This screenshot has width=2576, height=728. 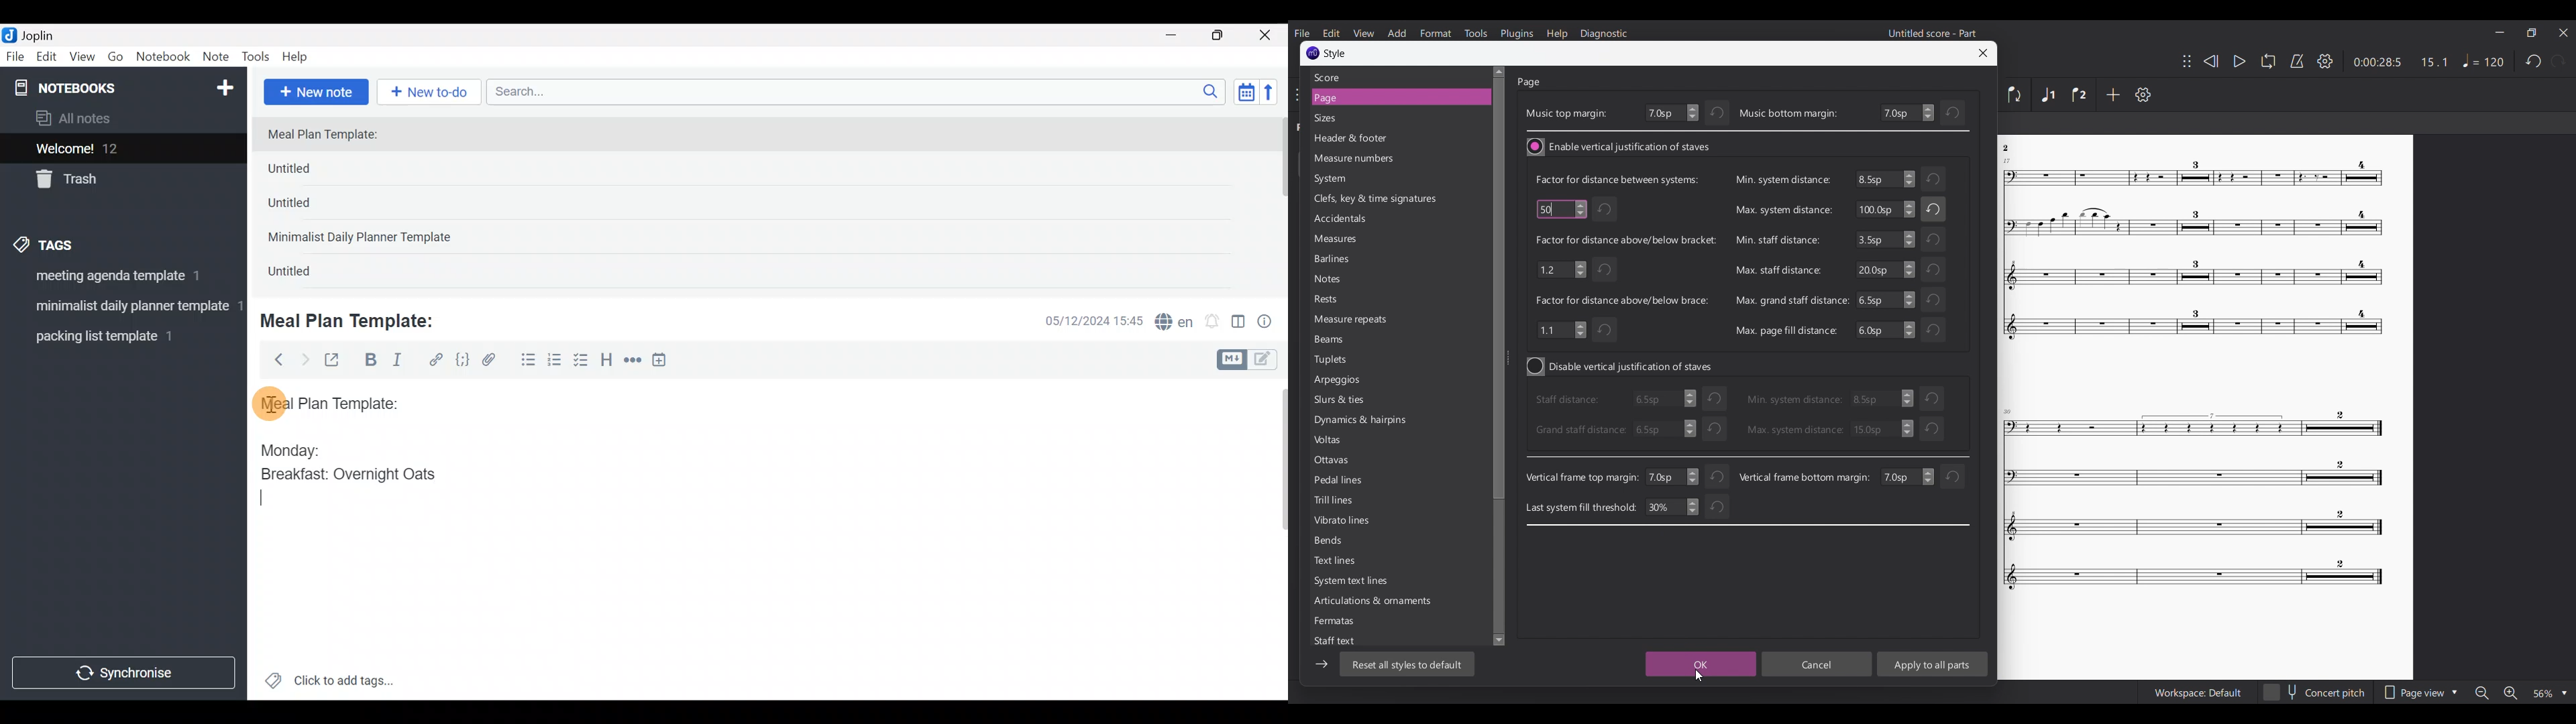 I want to click on View, so click(x=82, y=59).